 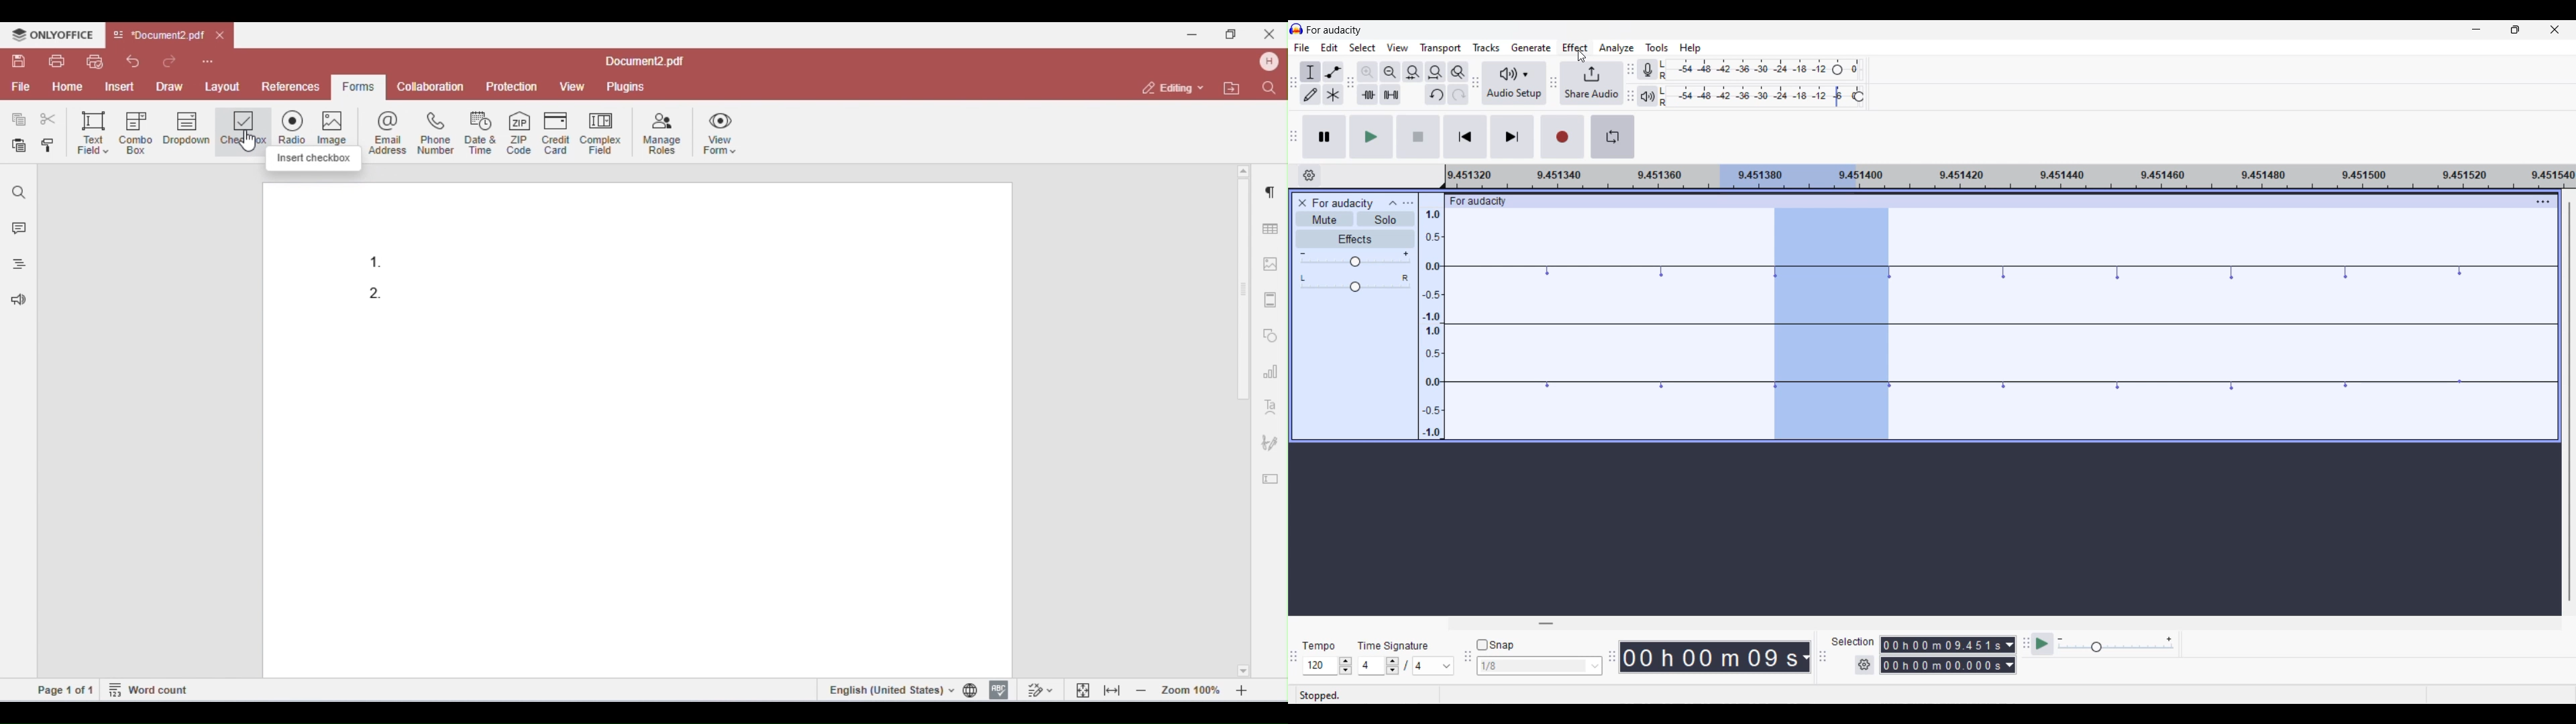 I want to click on cursor, so click(x=1580, y=58).